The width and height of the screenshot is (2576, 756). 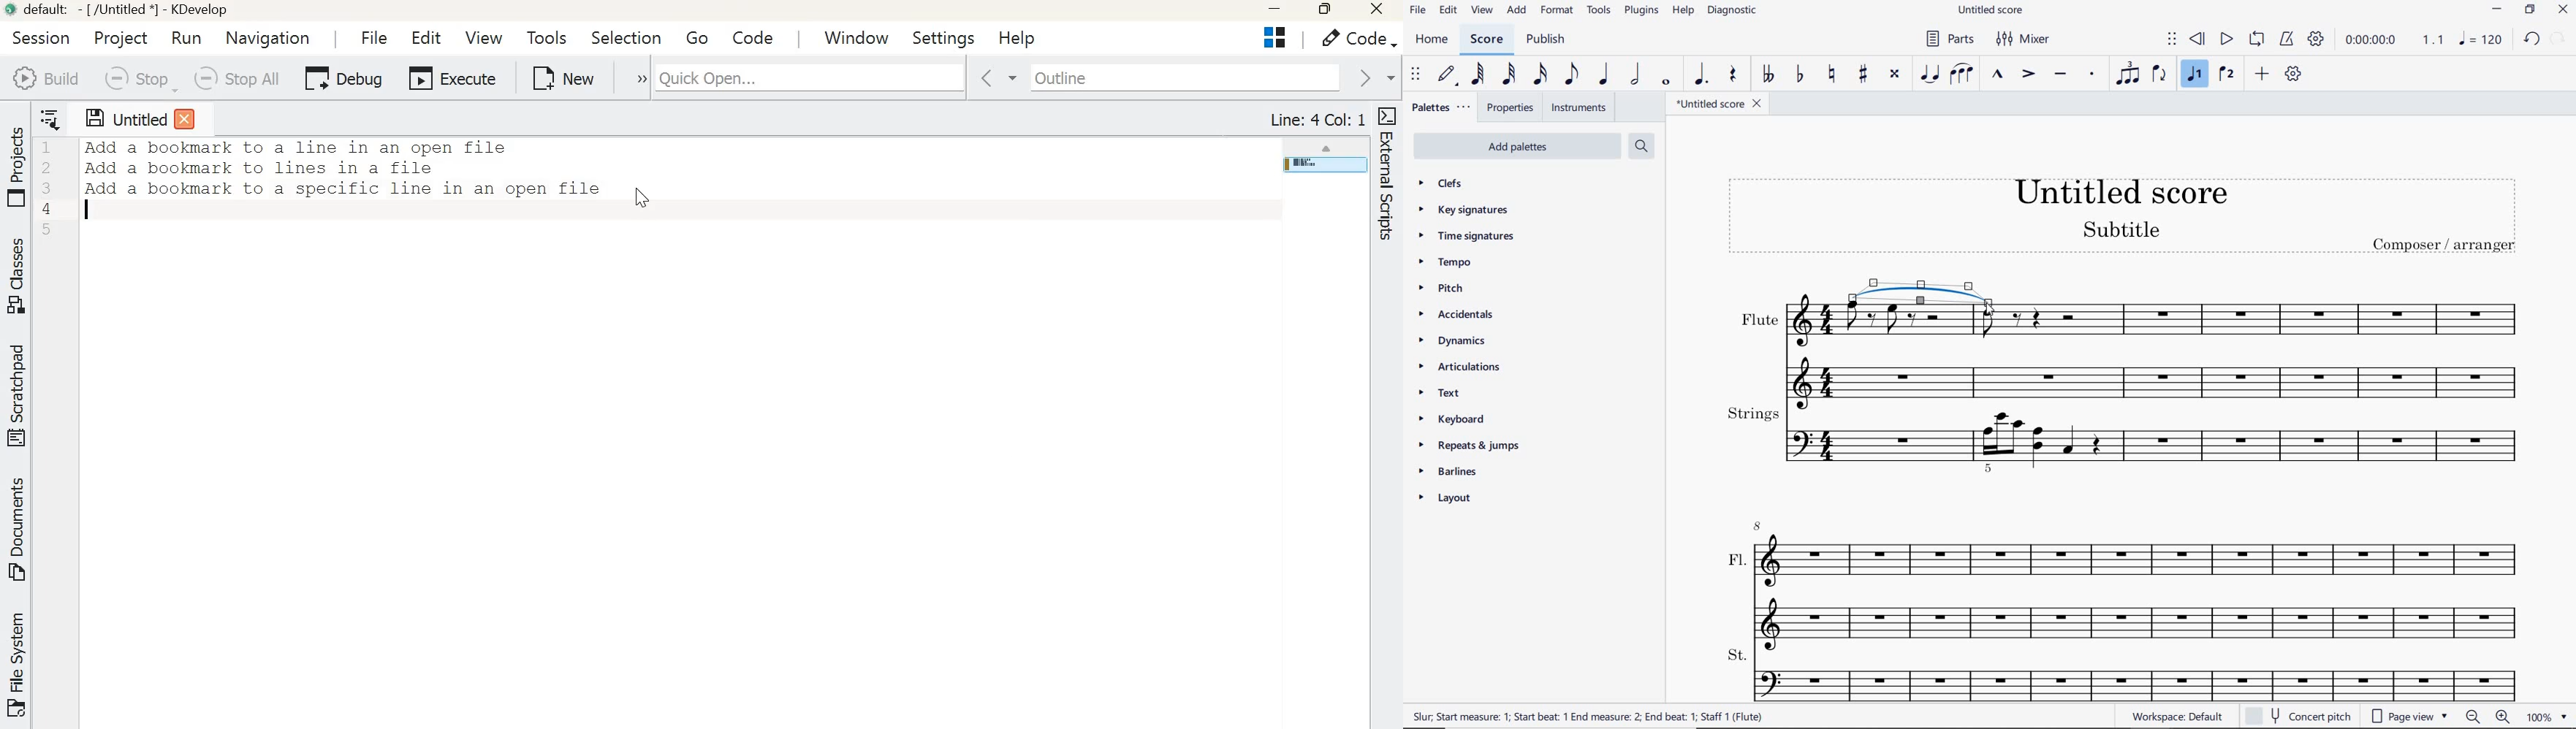 I want to click on keyboard, so click(x=1449, y=419).